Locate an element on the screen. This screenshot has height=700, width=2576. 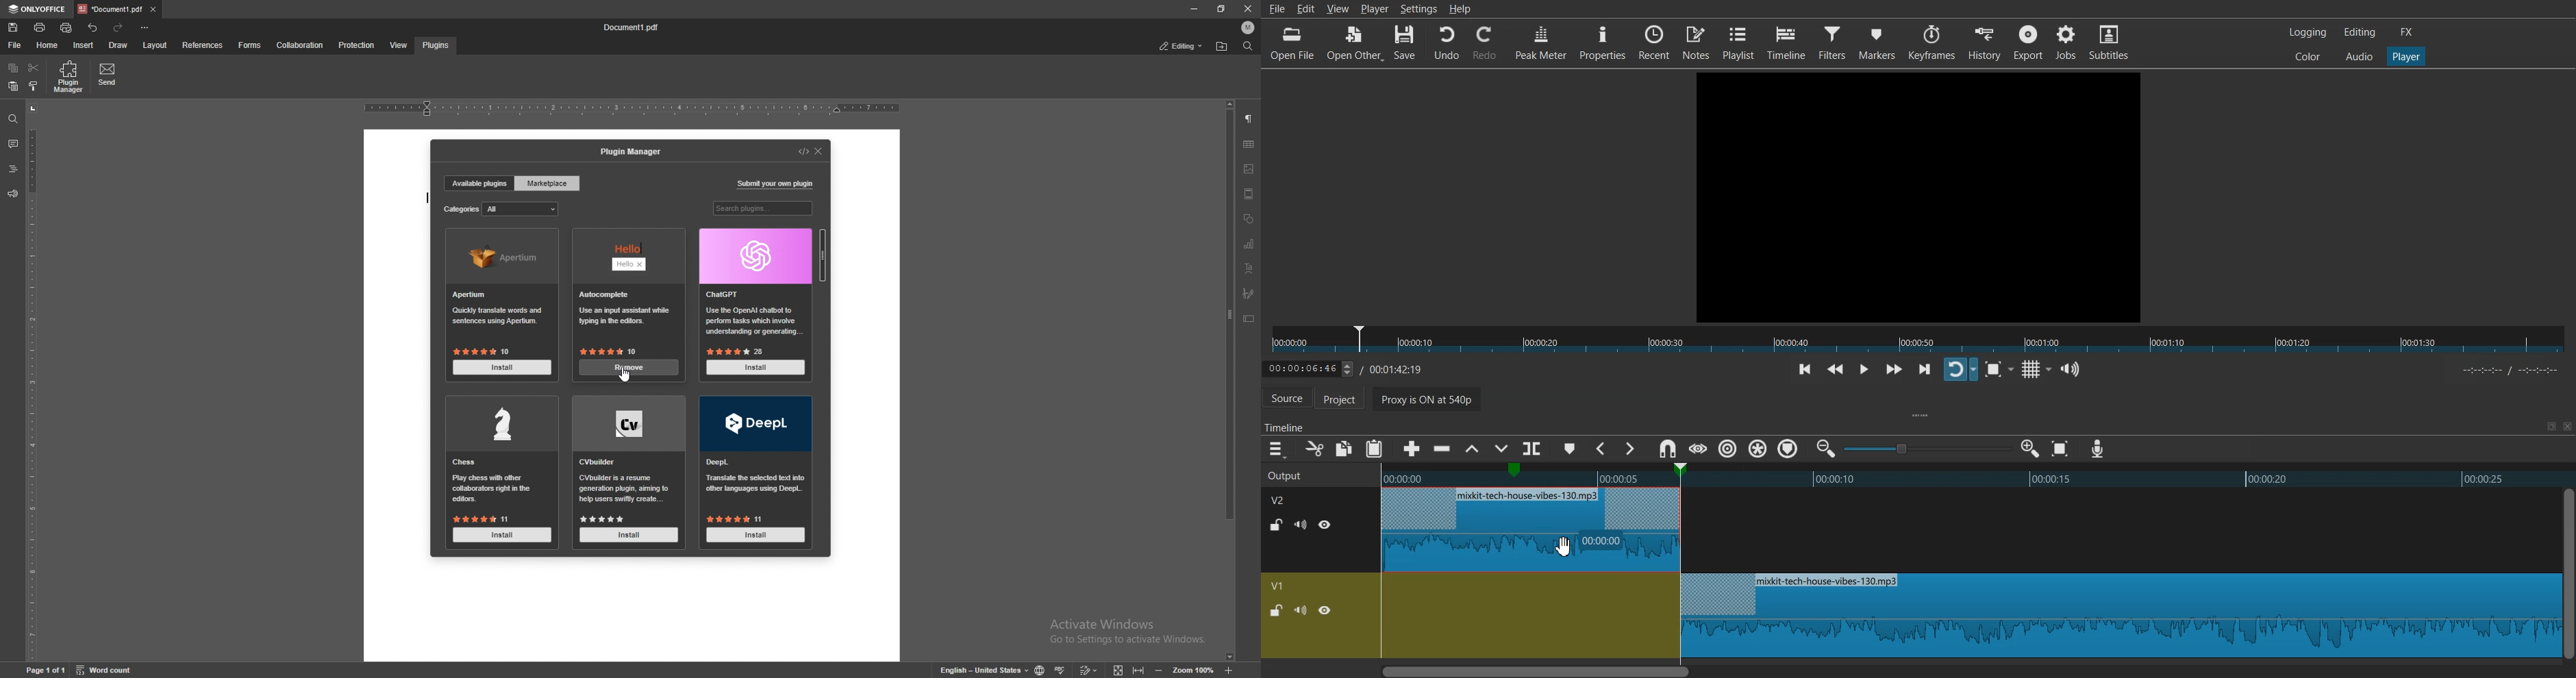
paragraph is located at coordinates (1250, 118).